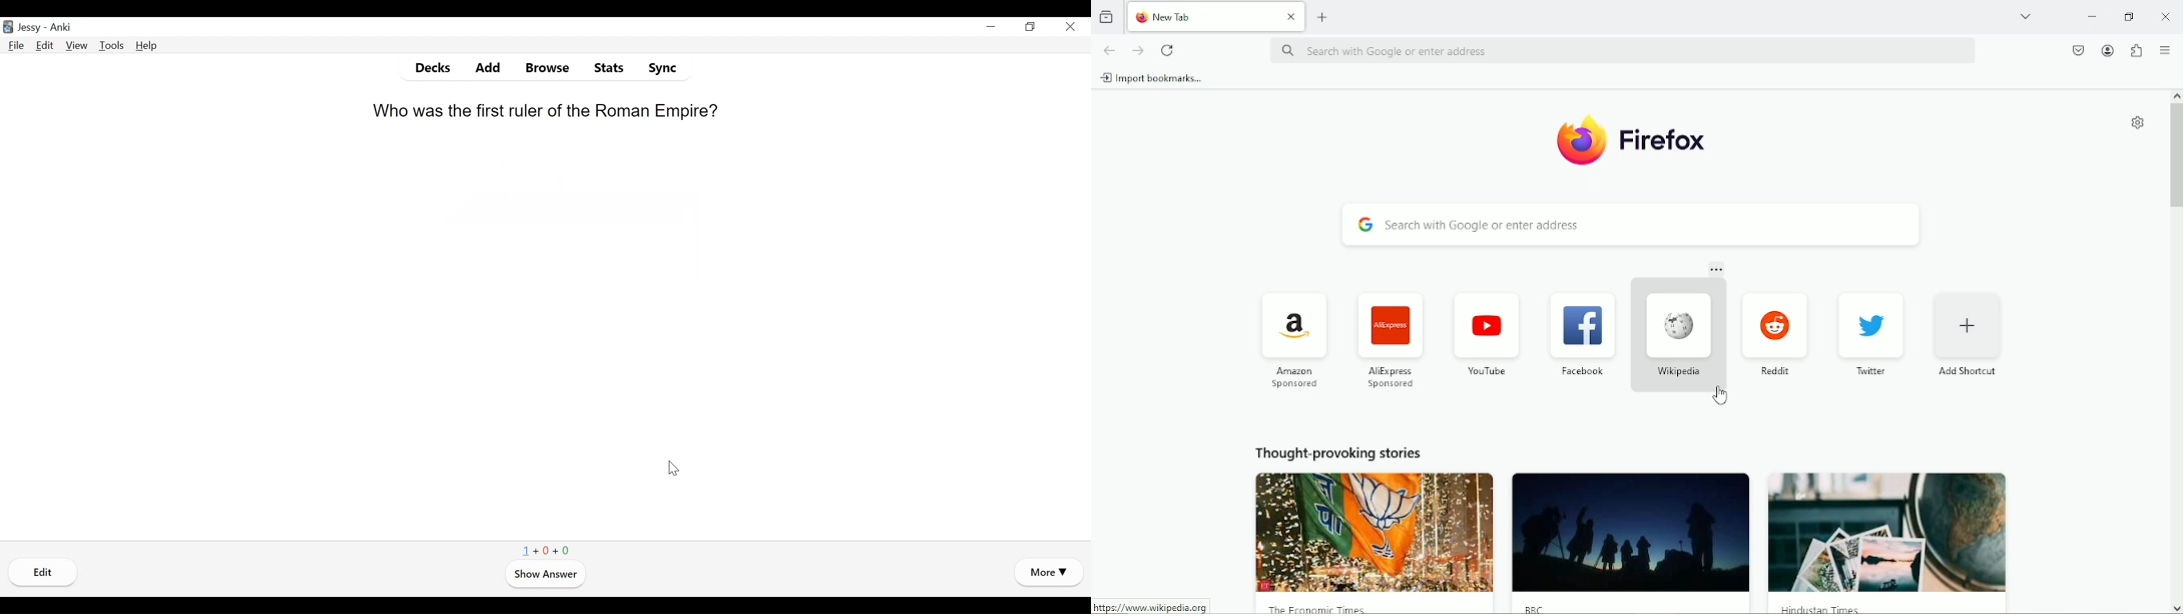 Image resolution: width=2184 pixels, height=616 pixels. What do you see at coordinates (2136, 50) in the screenshot?
I see `extensions` at bounding box center [2136, 50].